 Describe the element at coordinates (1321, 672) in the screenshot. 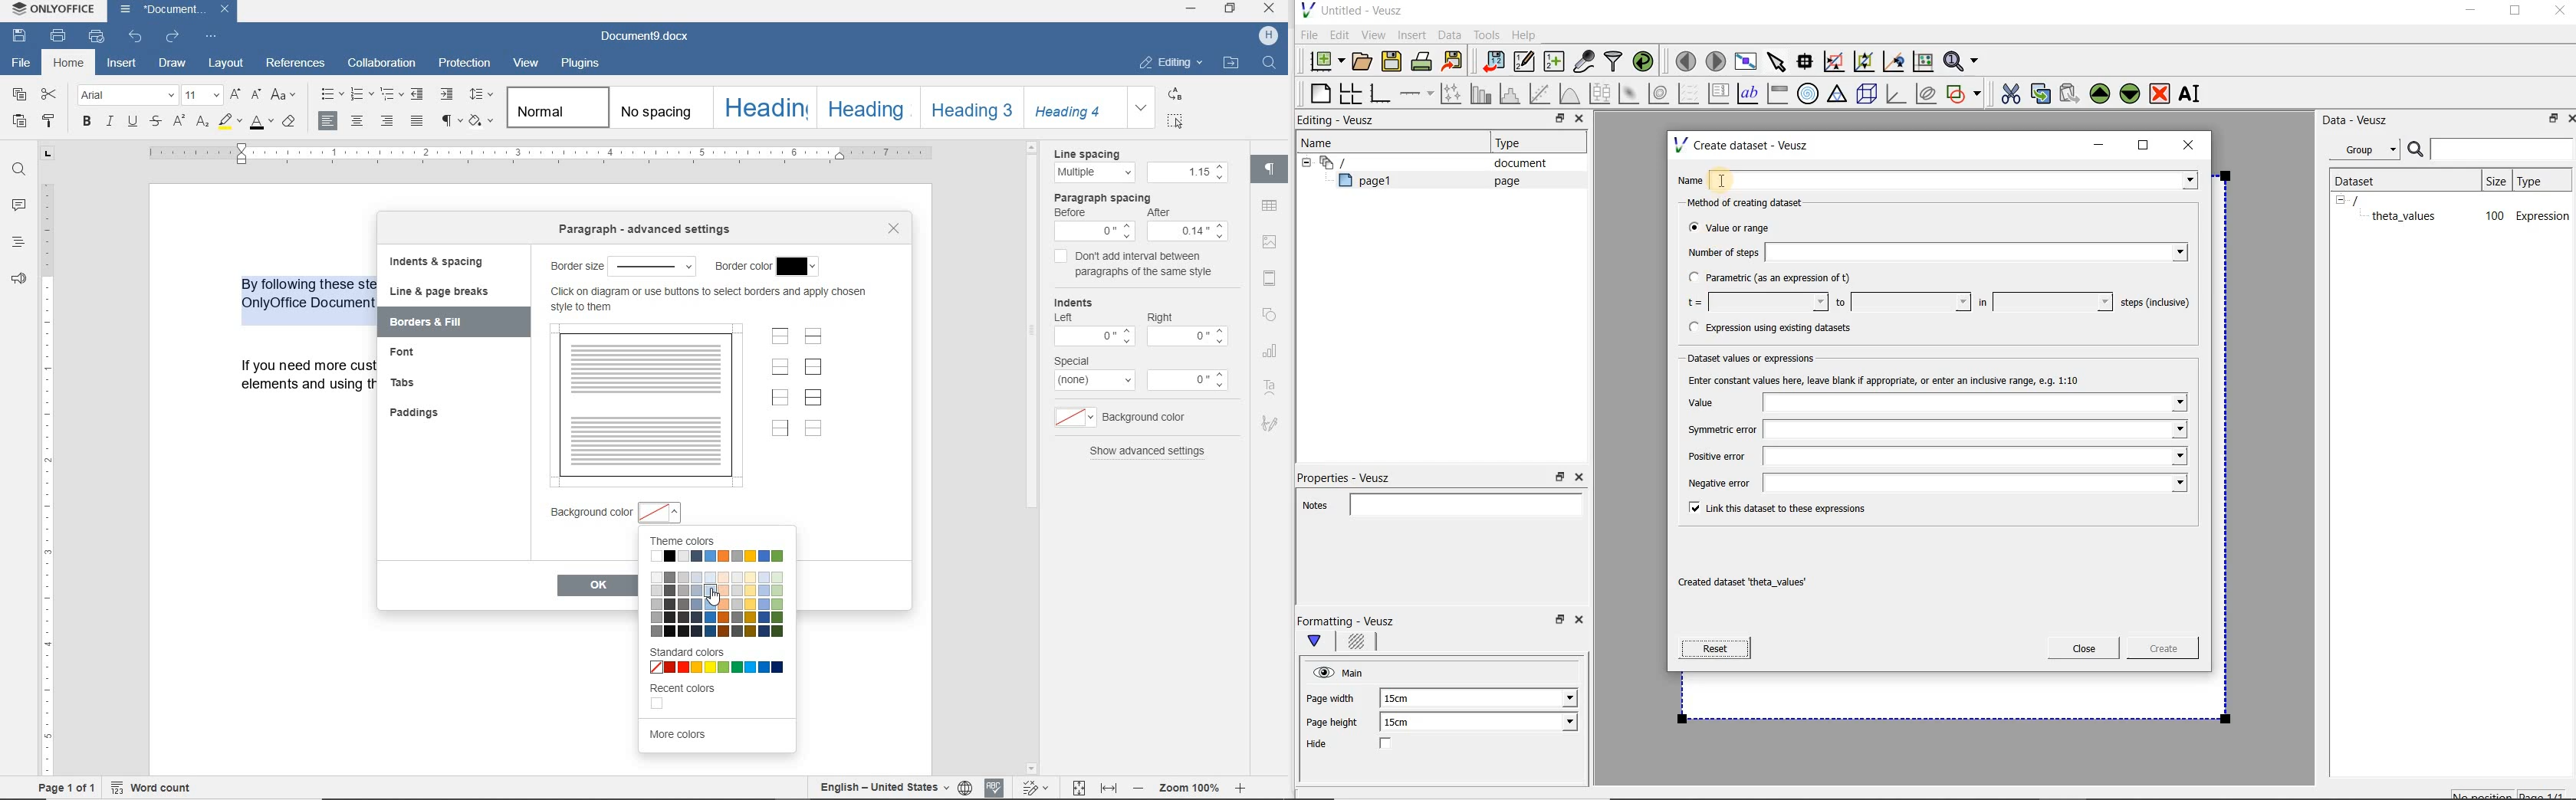

I see `visible (click to hide, set Hide to true)` at that location.